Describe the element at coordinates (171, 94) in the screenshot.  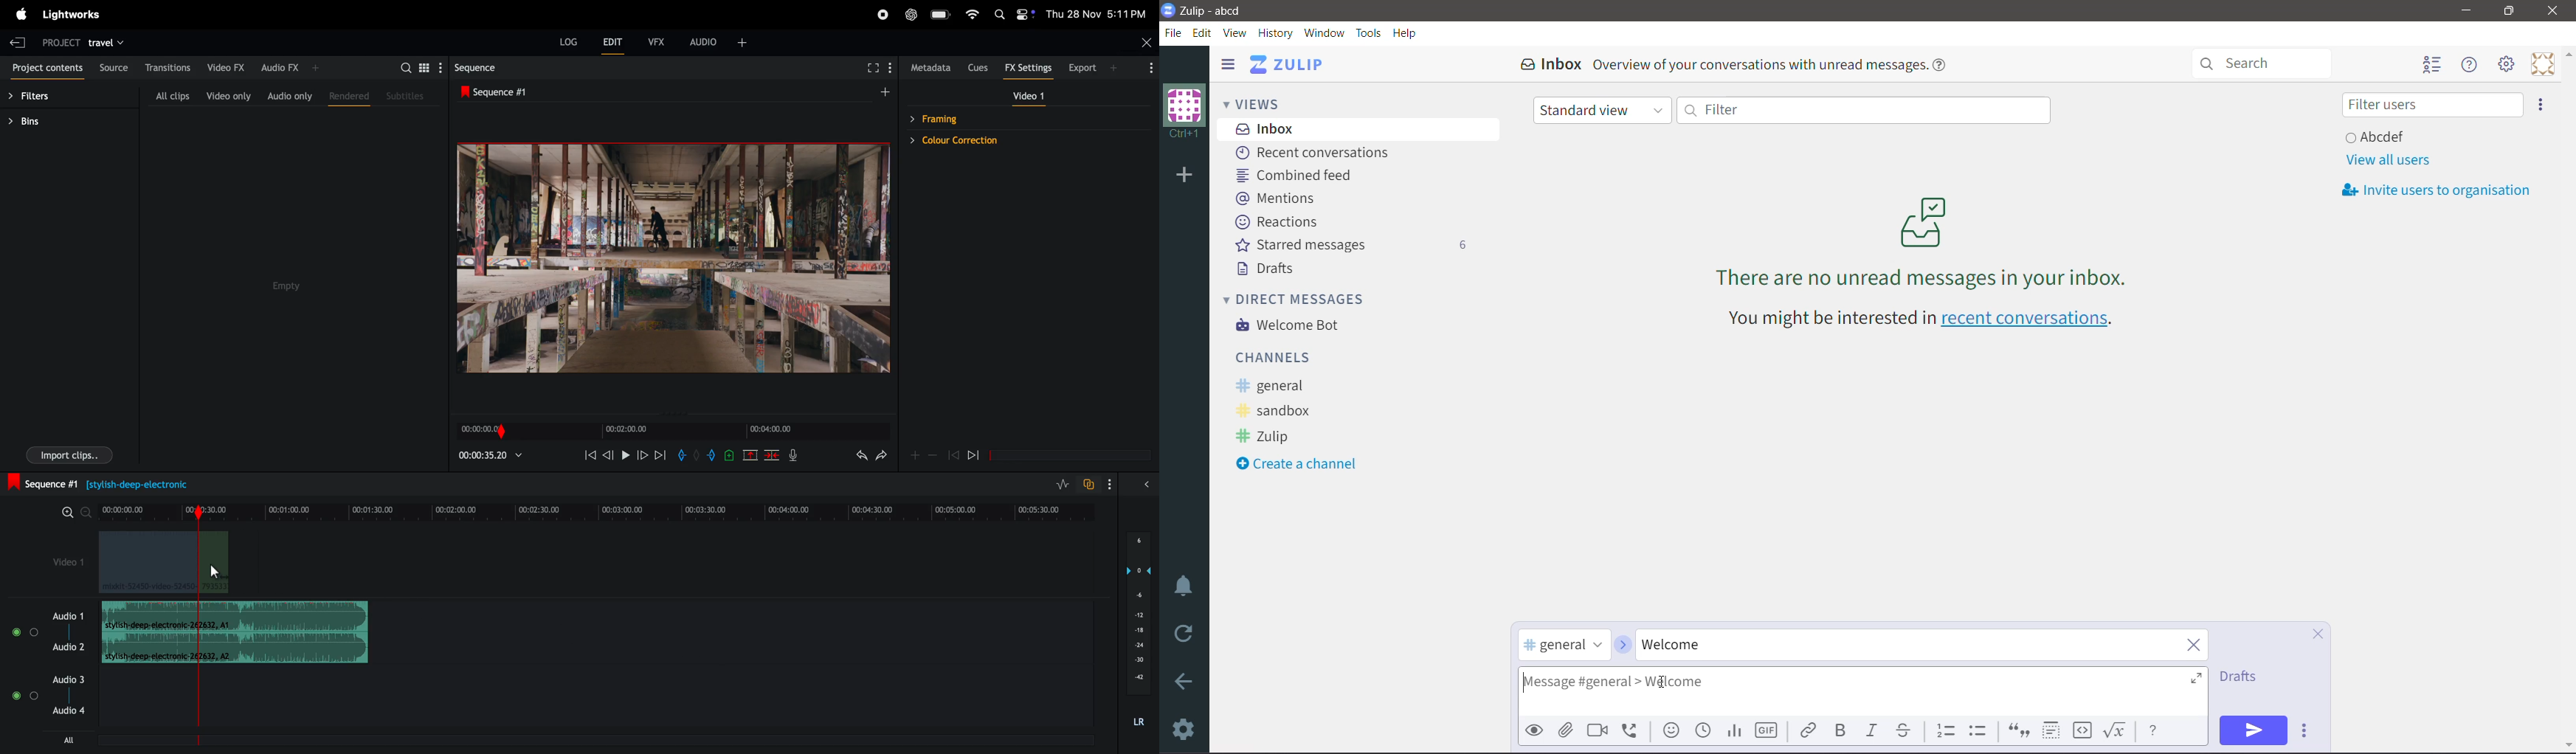
I see `all clips` at that location.